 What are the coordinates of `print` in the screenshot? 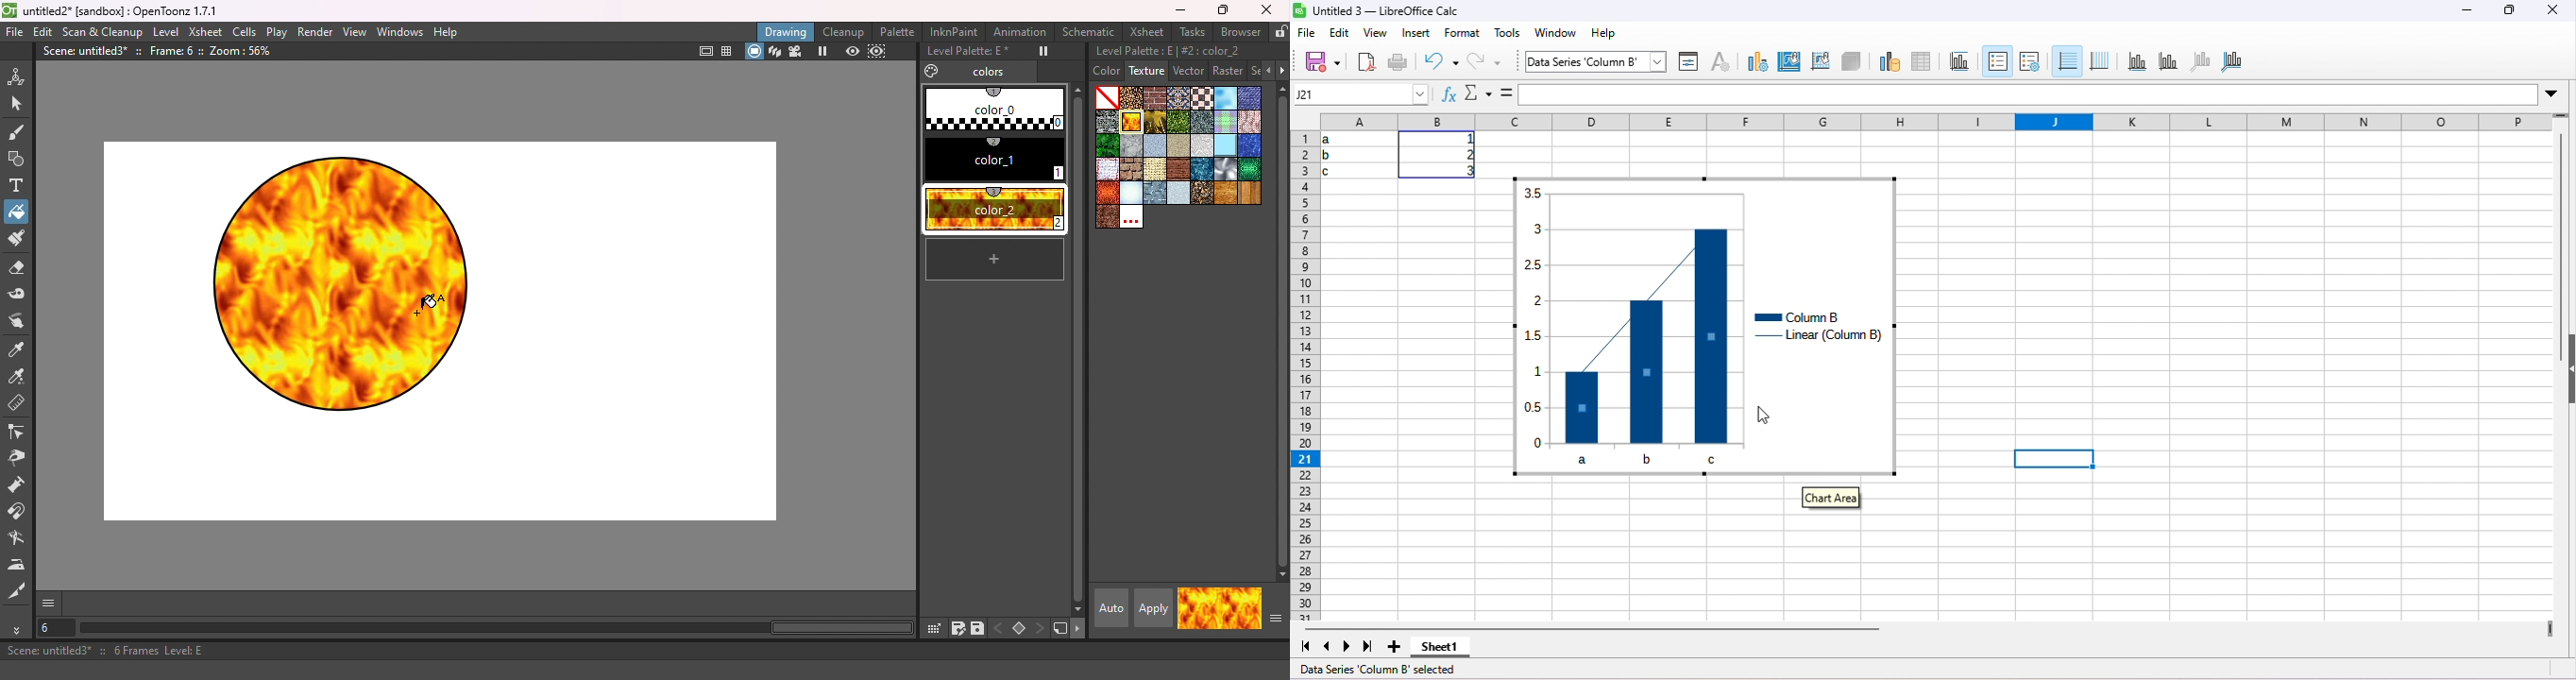 It's located at (1406, 64).